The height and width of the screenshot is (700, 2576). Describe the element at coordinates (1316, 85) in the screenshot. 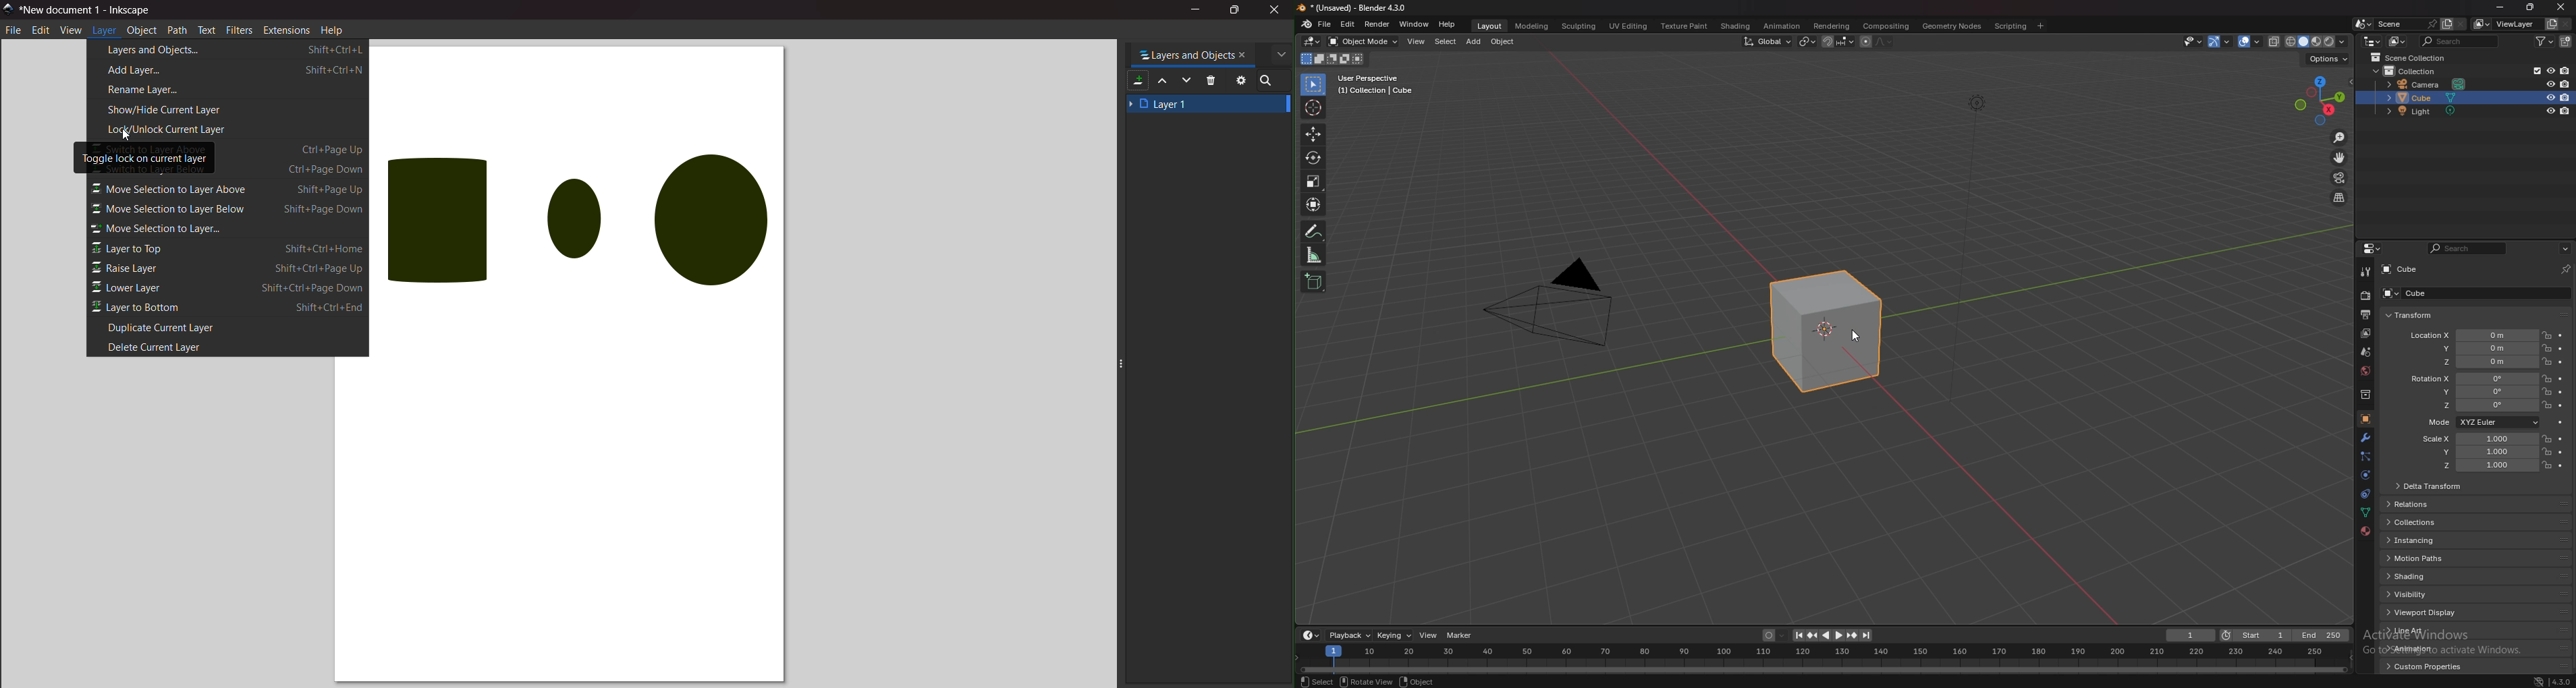

I see `select` at that location.